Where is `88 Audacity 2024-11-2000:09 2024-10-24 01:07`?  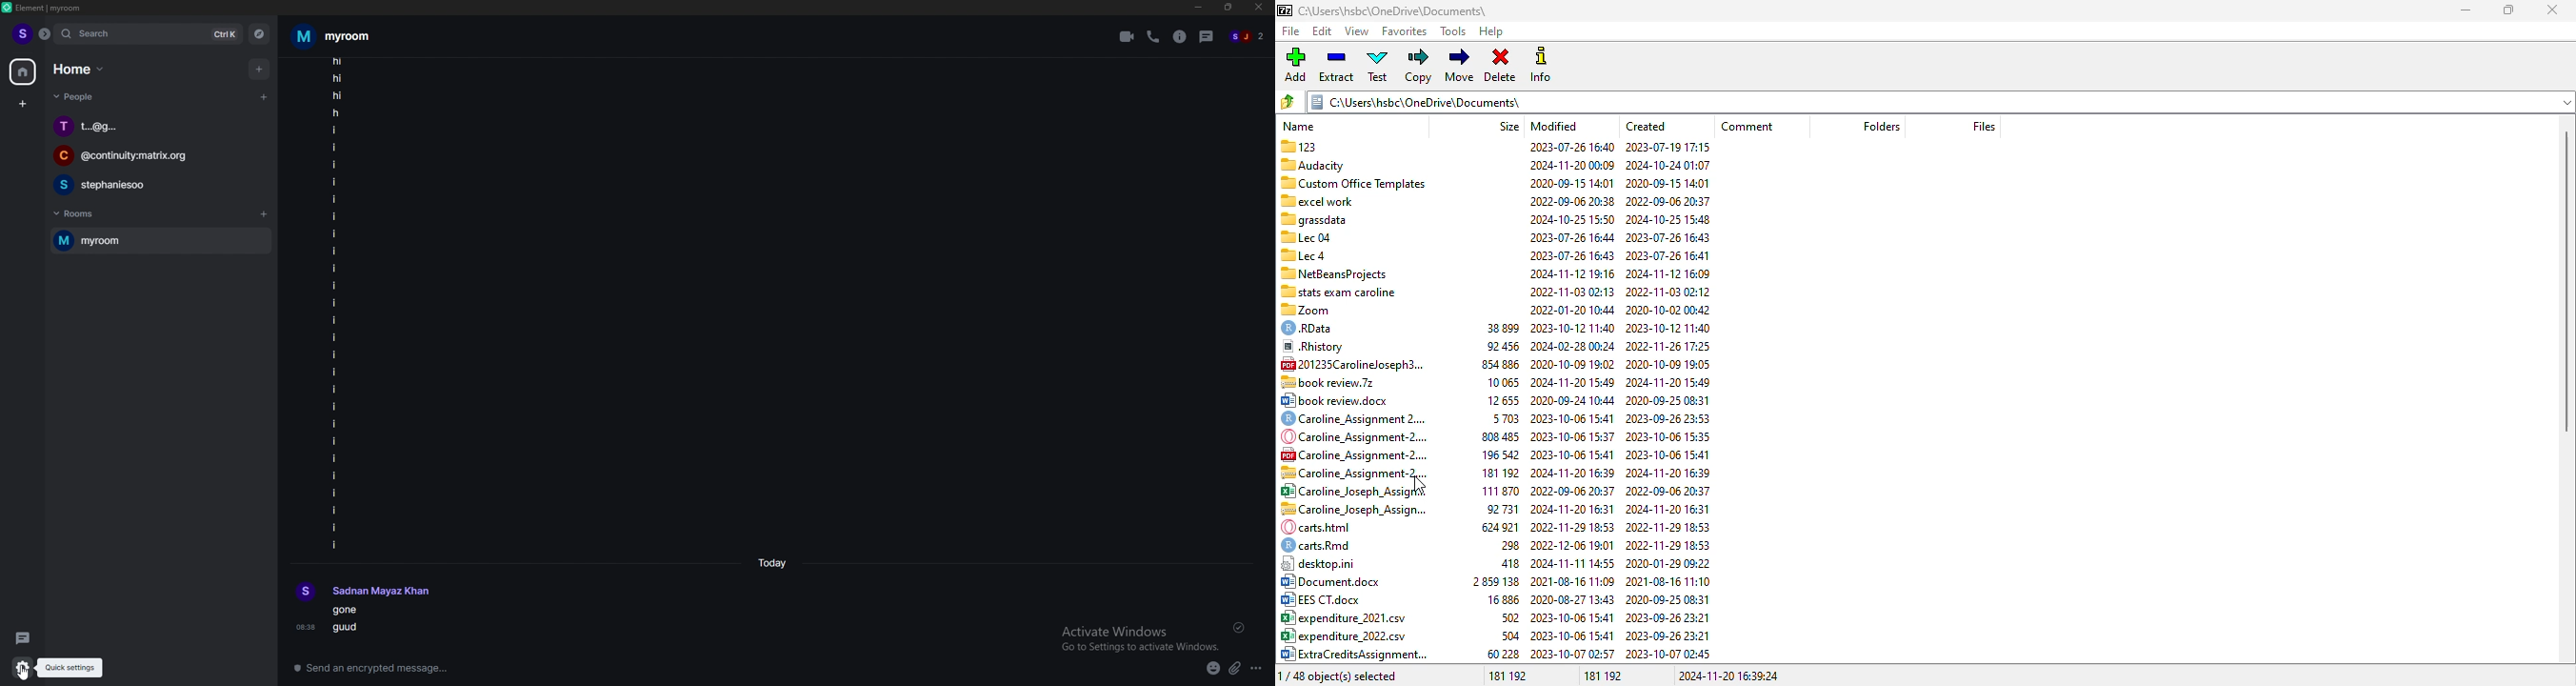
88 Audacity 2024-11-2000:09 2024-10-24 01:07 is located at coordinates (1495, 163).